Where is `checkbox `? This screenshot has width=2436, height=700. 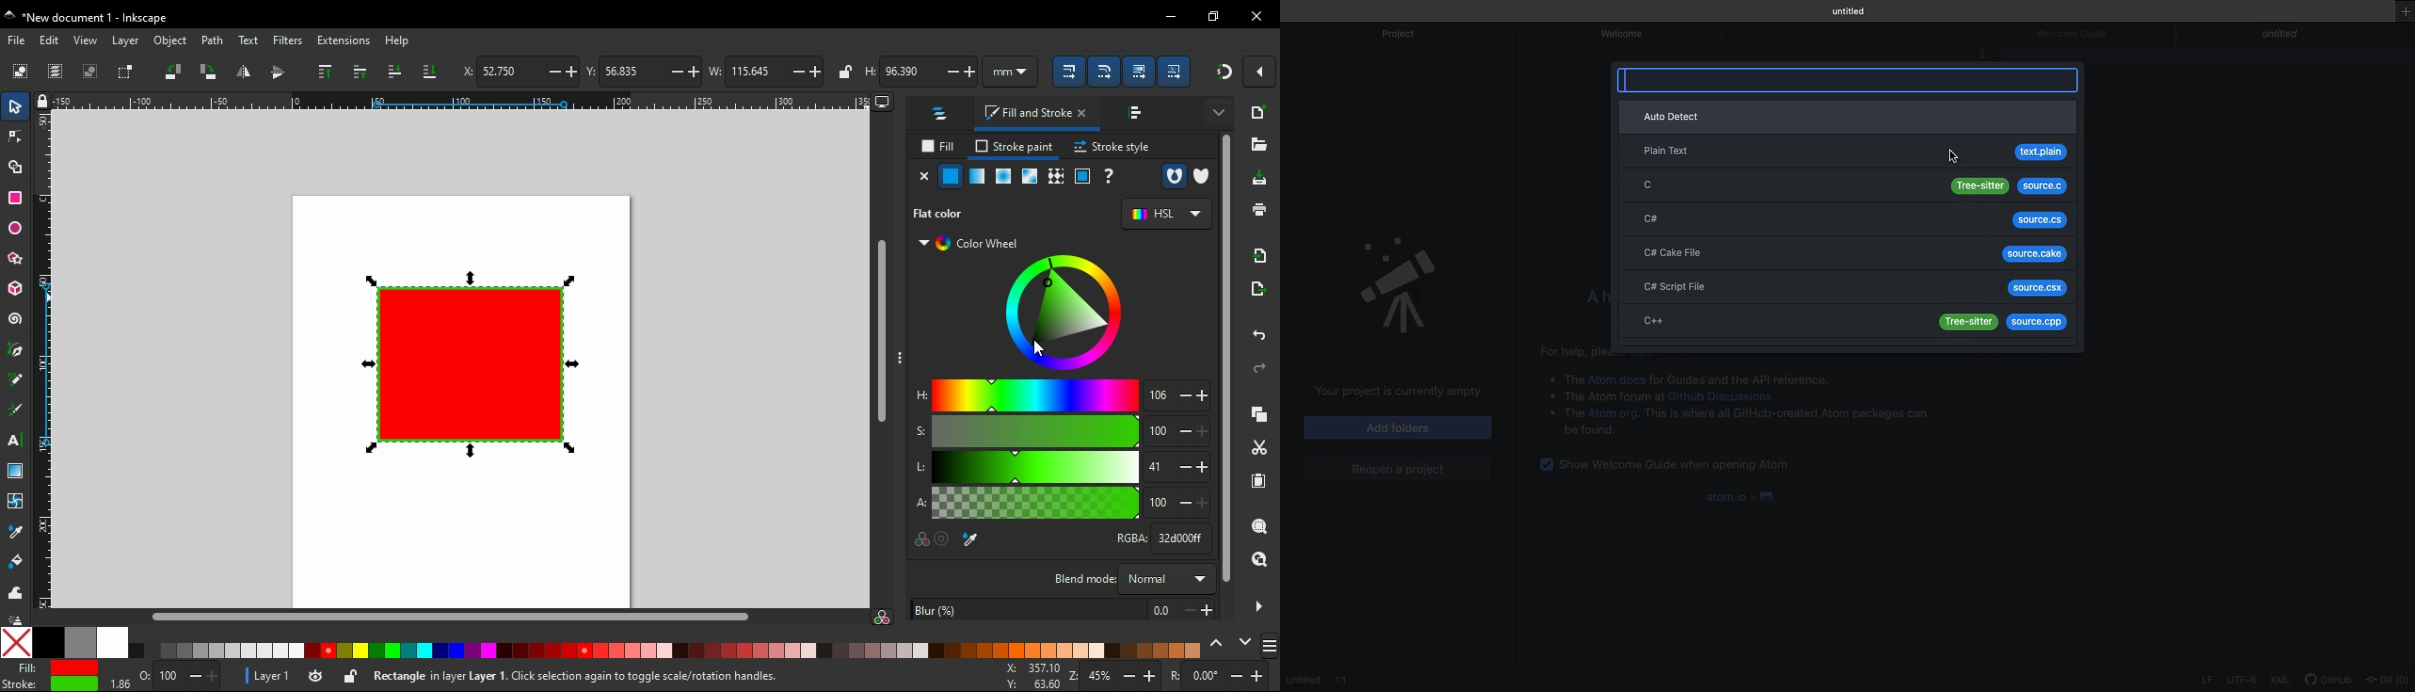 checkbox  is located at coordinates (1545, 468).